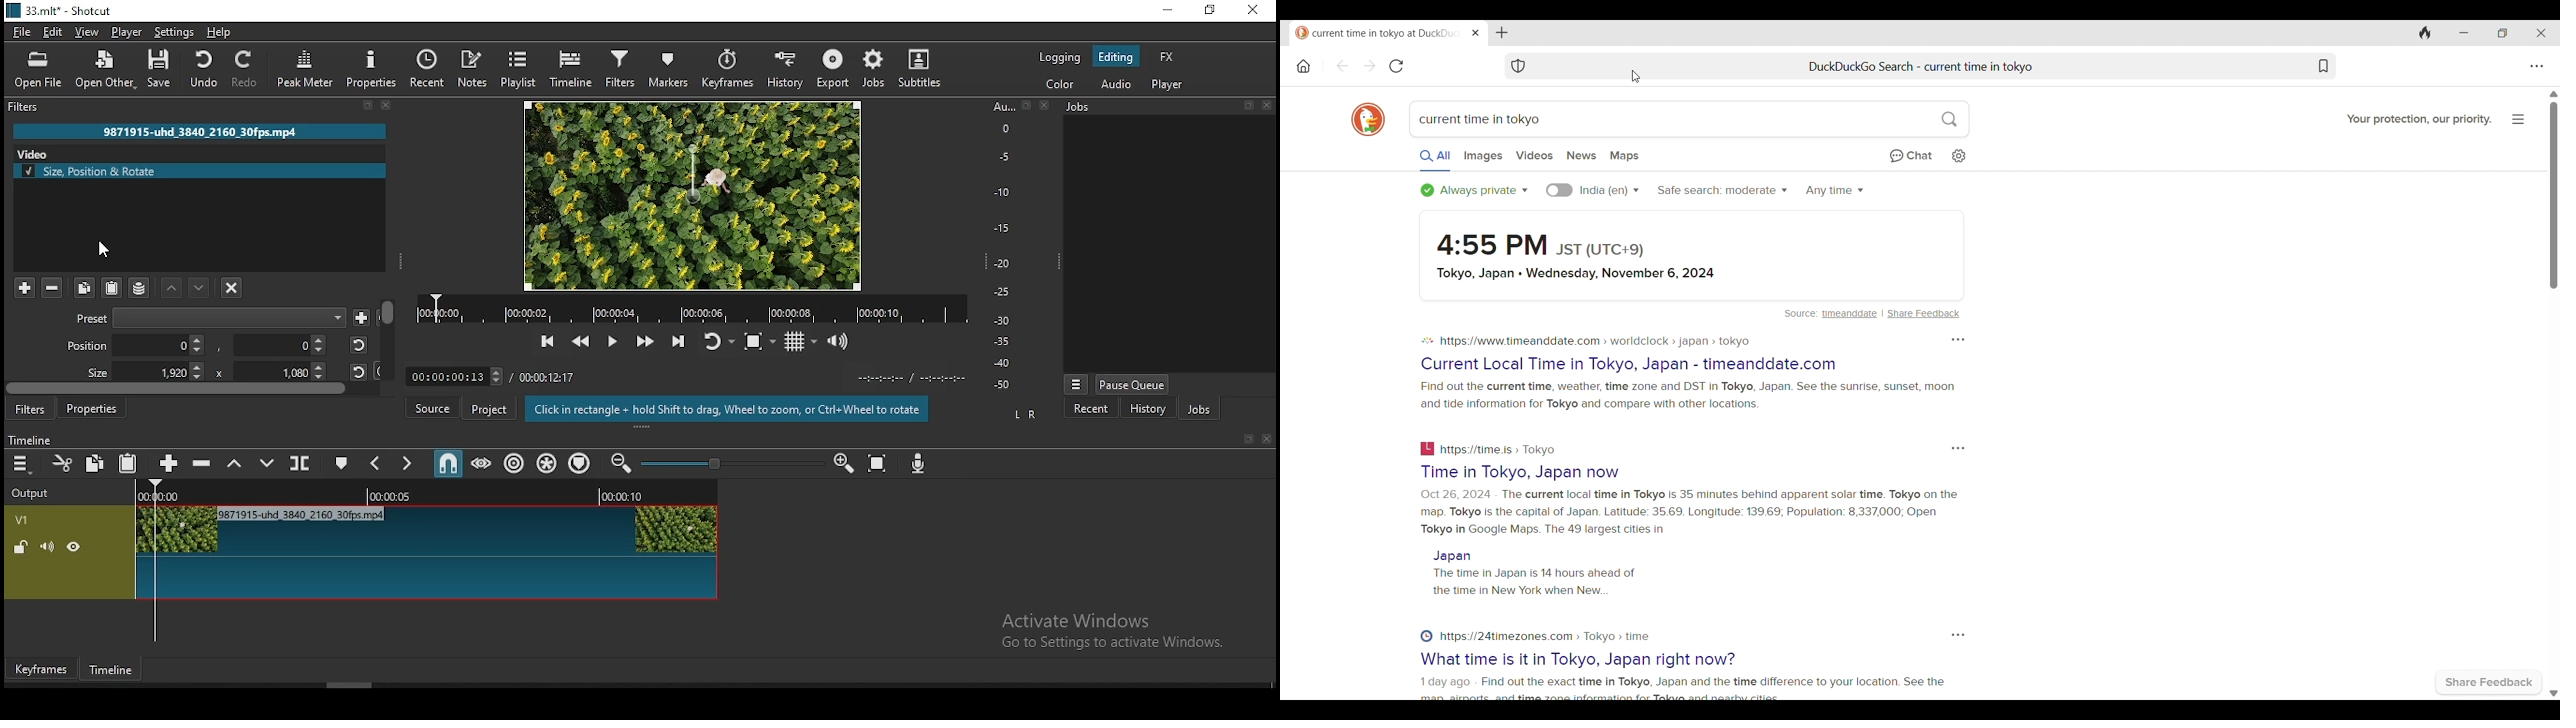 The image size is (2576, 728). What do you see at coordinates (691, 307) in the screenshot?
I see `video time duration bar` at bounding box center [691, 307].